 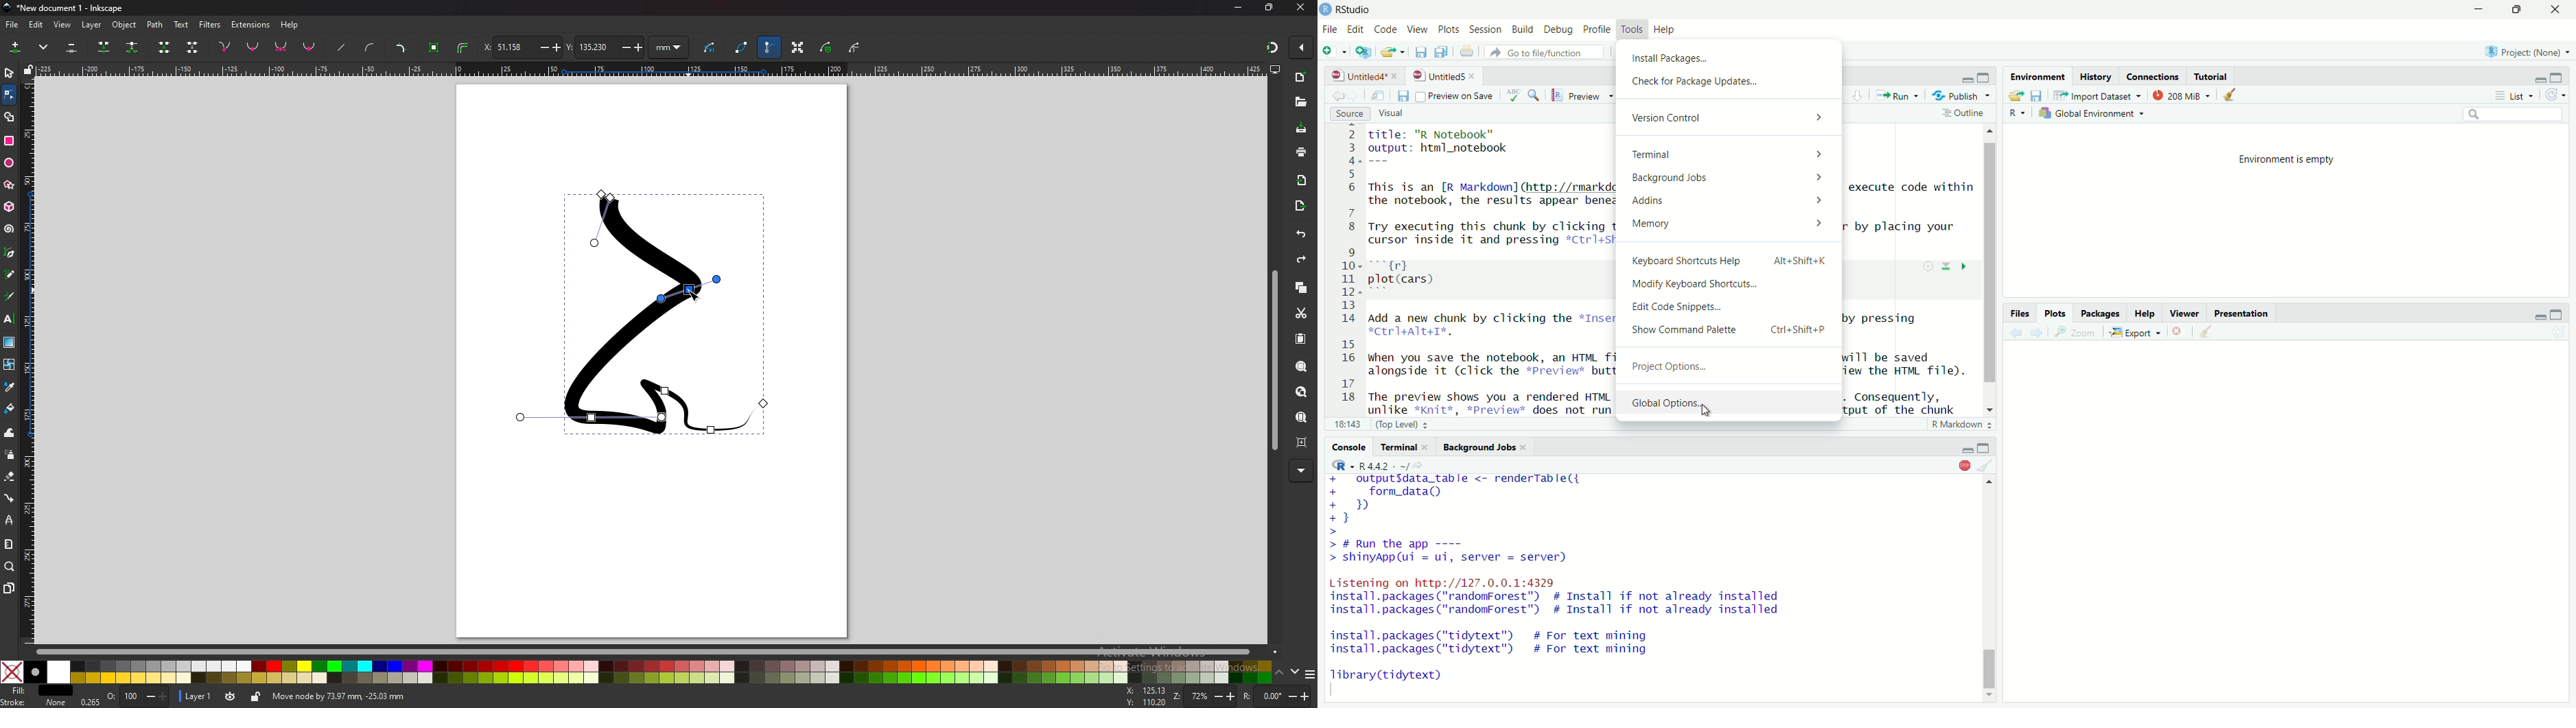 I want to click on Global Environment , so click(x=2093, y=113).